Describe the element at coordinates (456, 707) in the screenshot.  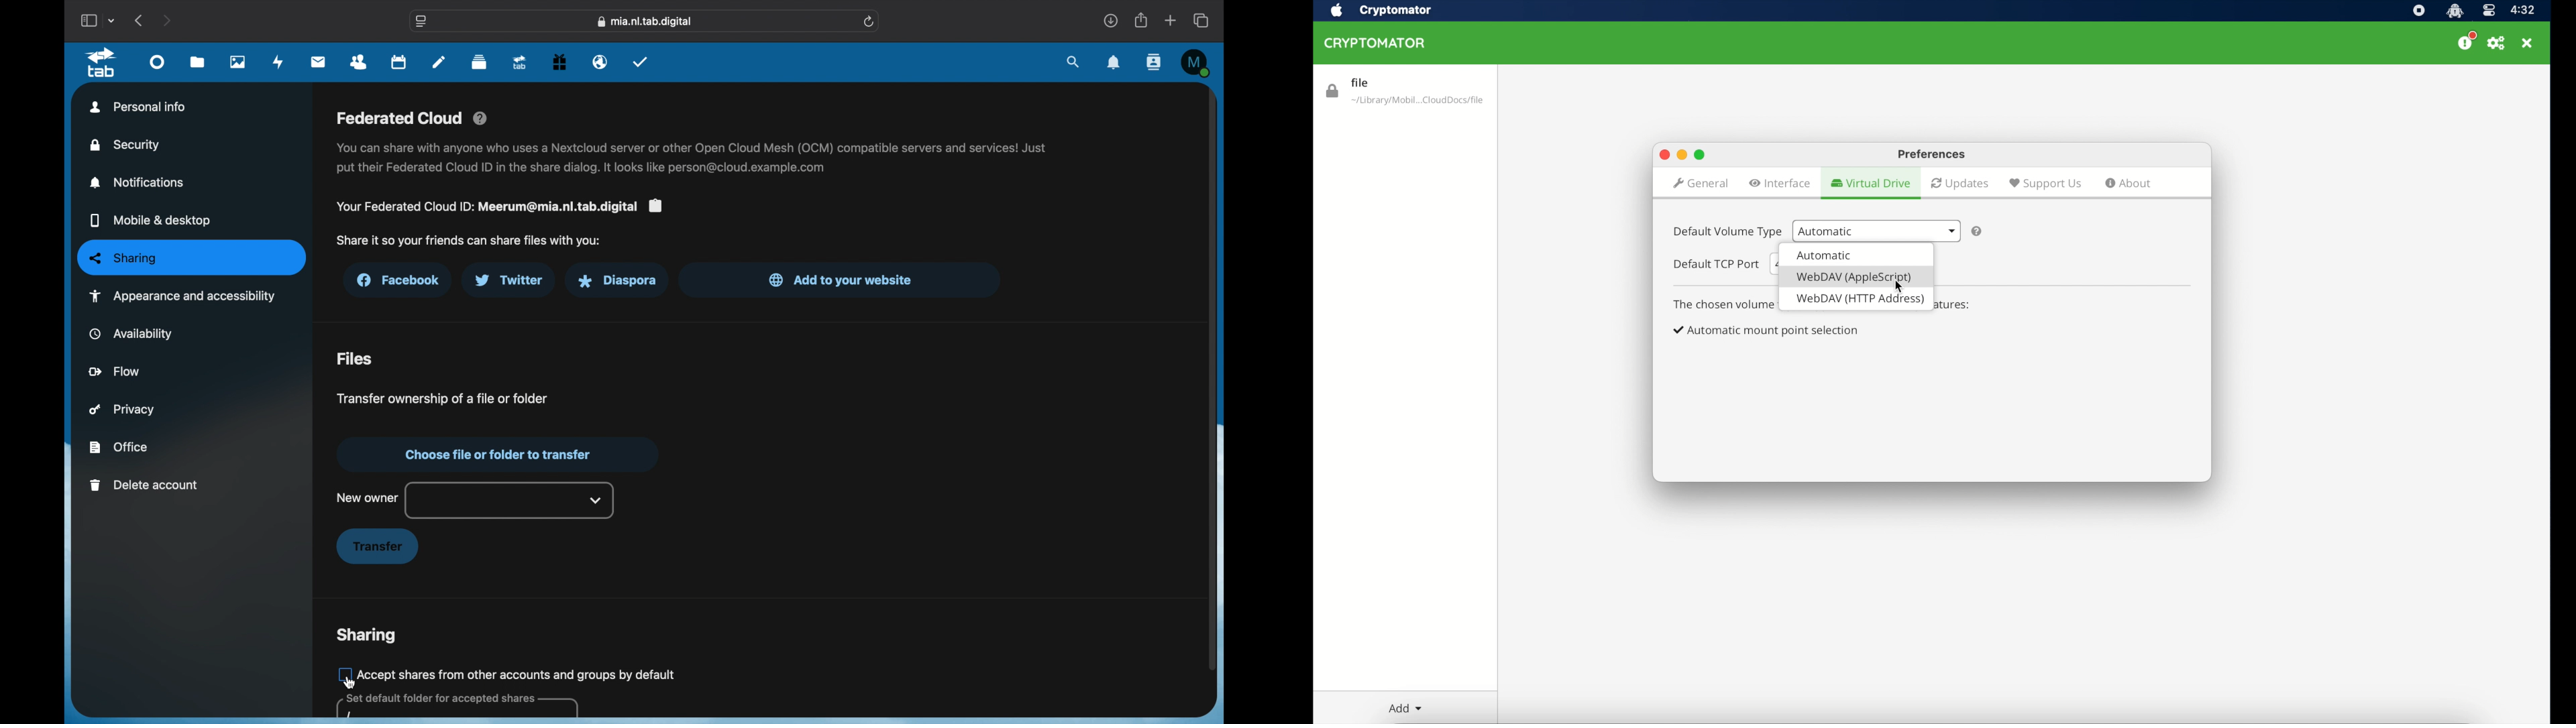
I see `empty field` at that location.